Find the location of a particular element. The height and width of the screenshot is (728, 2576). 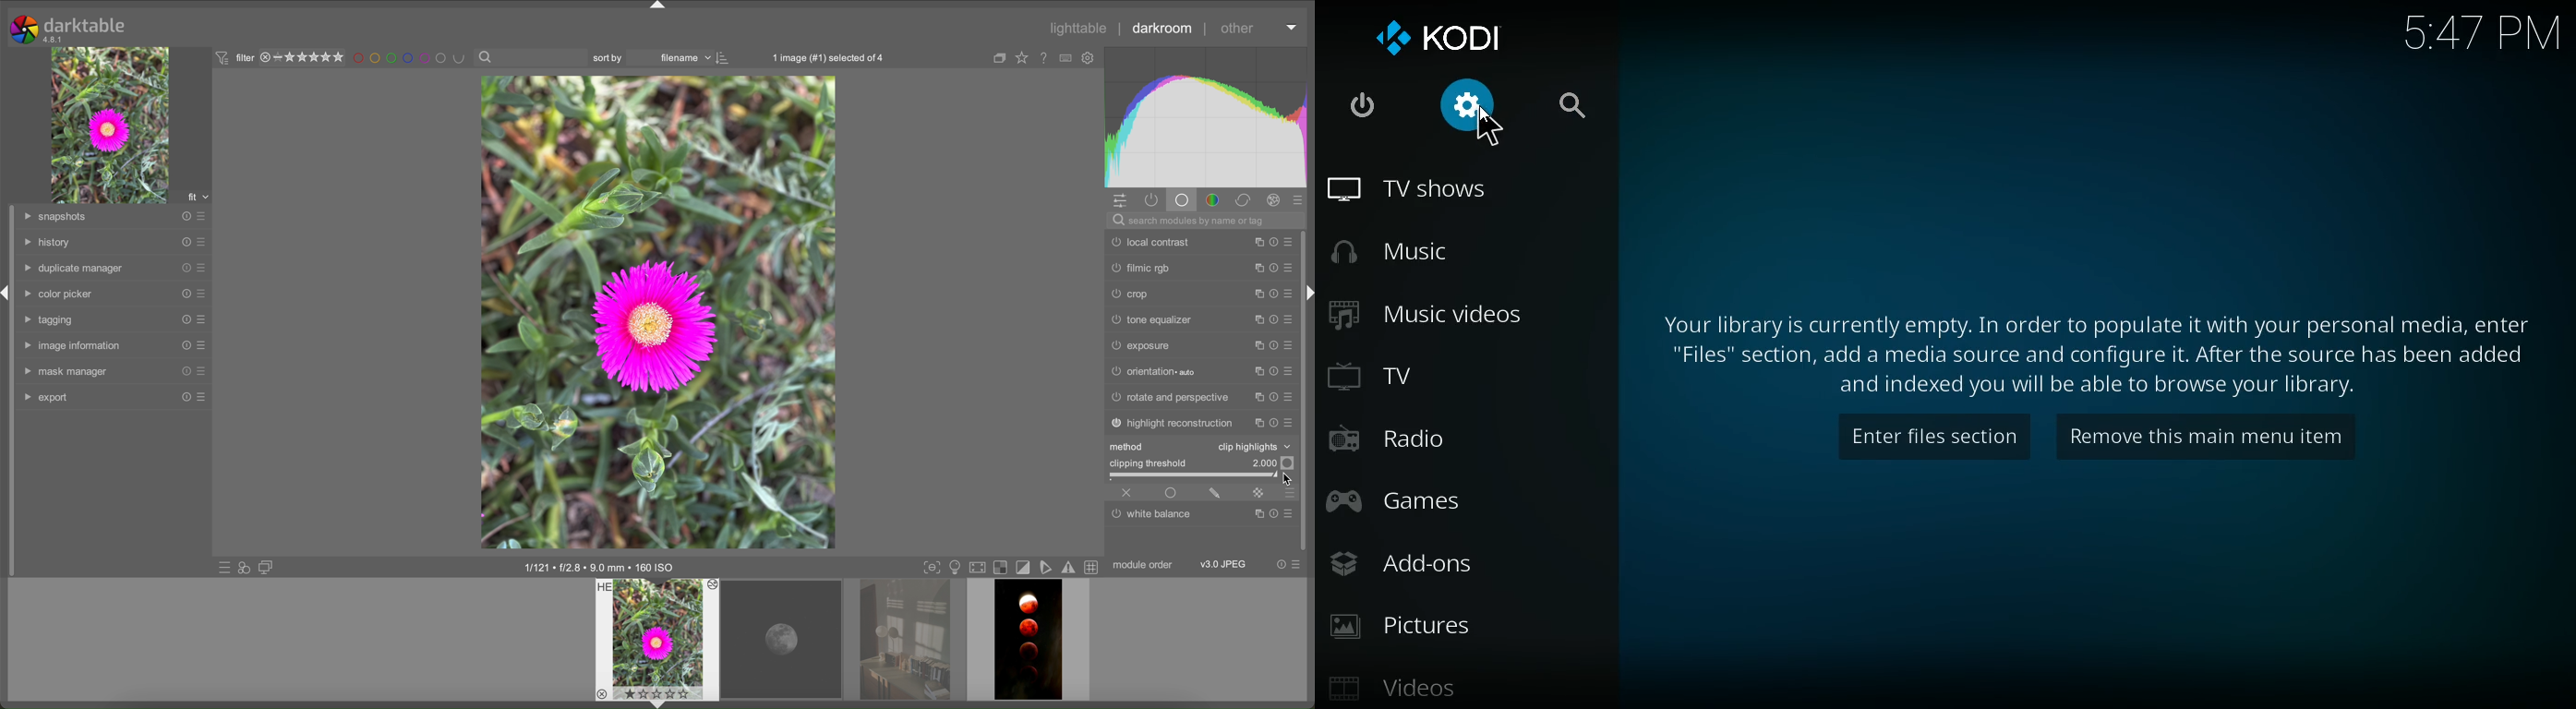

mask is located at coordinates (1258, 492).